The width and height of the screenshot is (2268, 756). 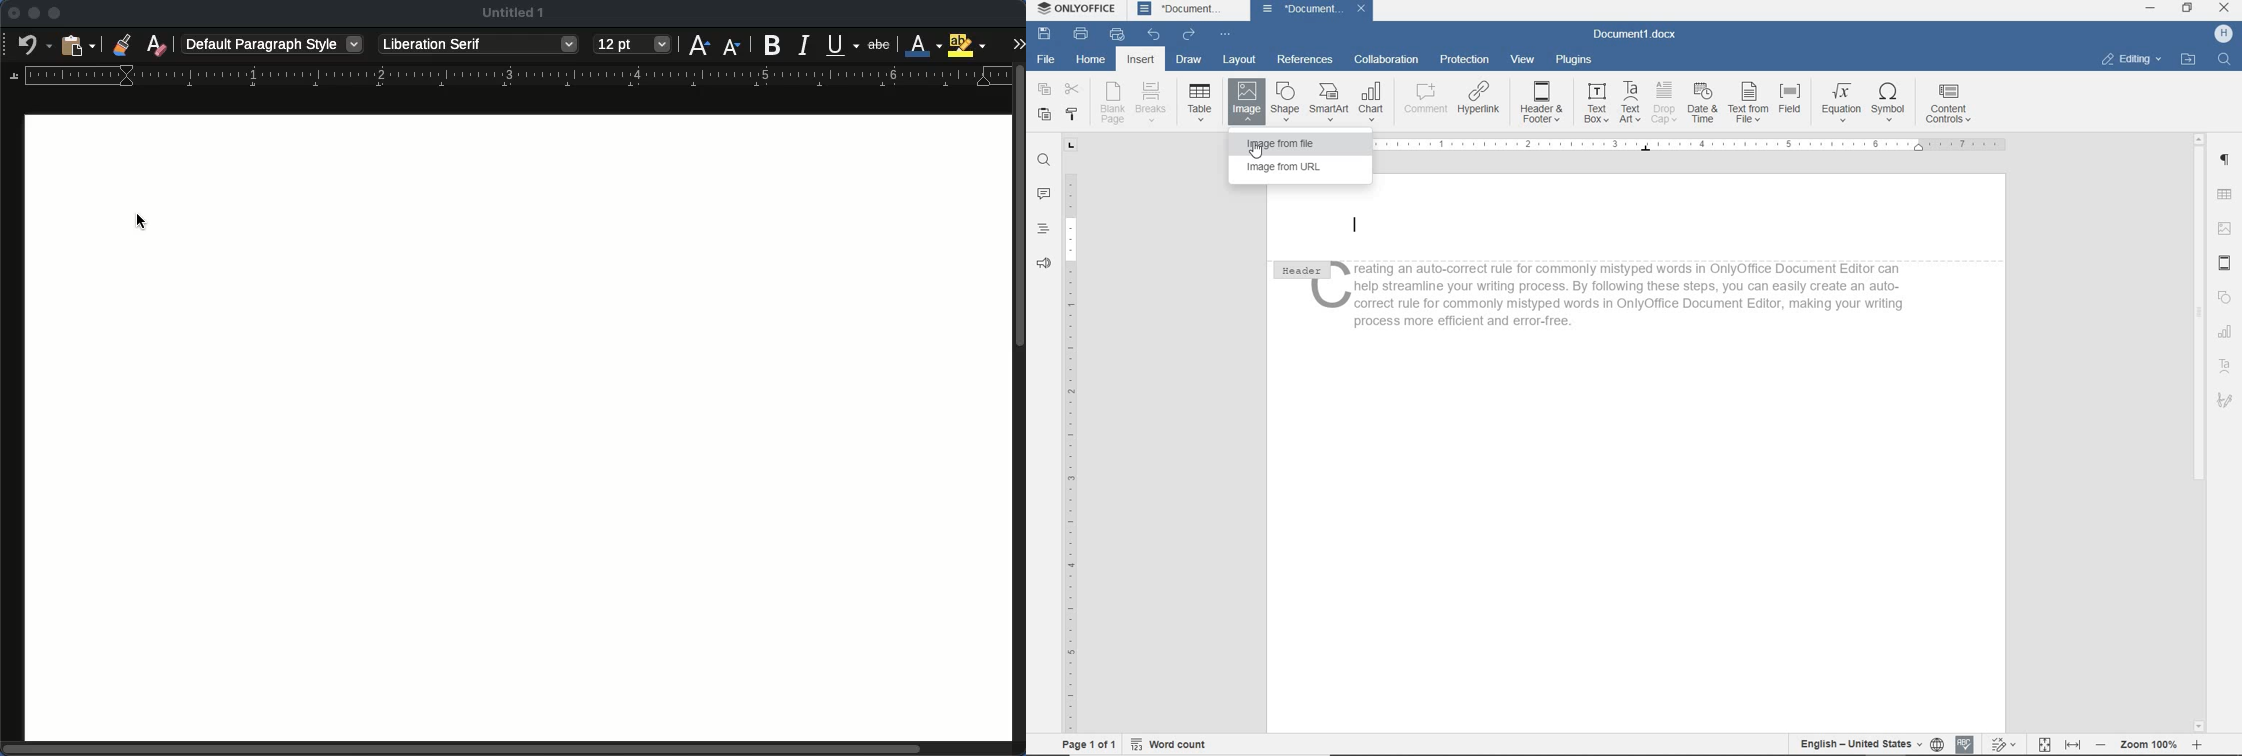 What do you see at coordinates (1526, 60) in the screenshot?
I see `VIEW` at bounding box center [1526, 60].